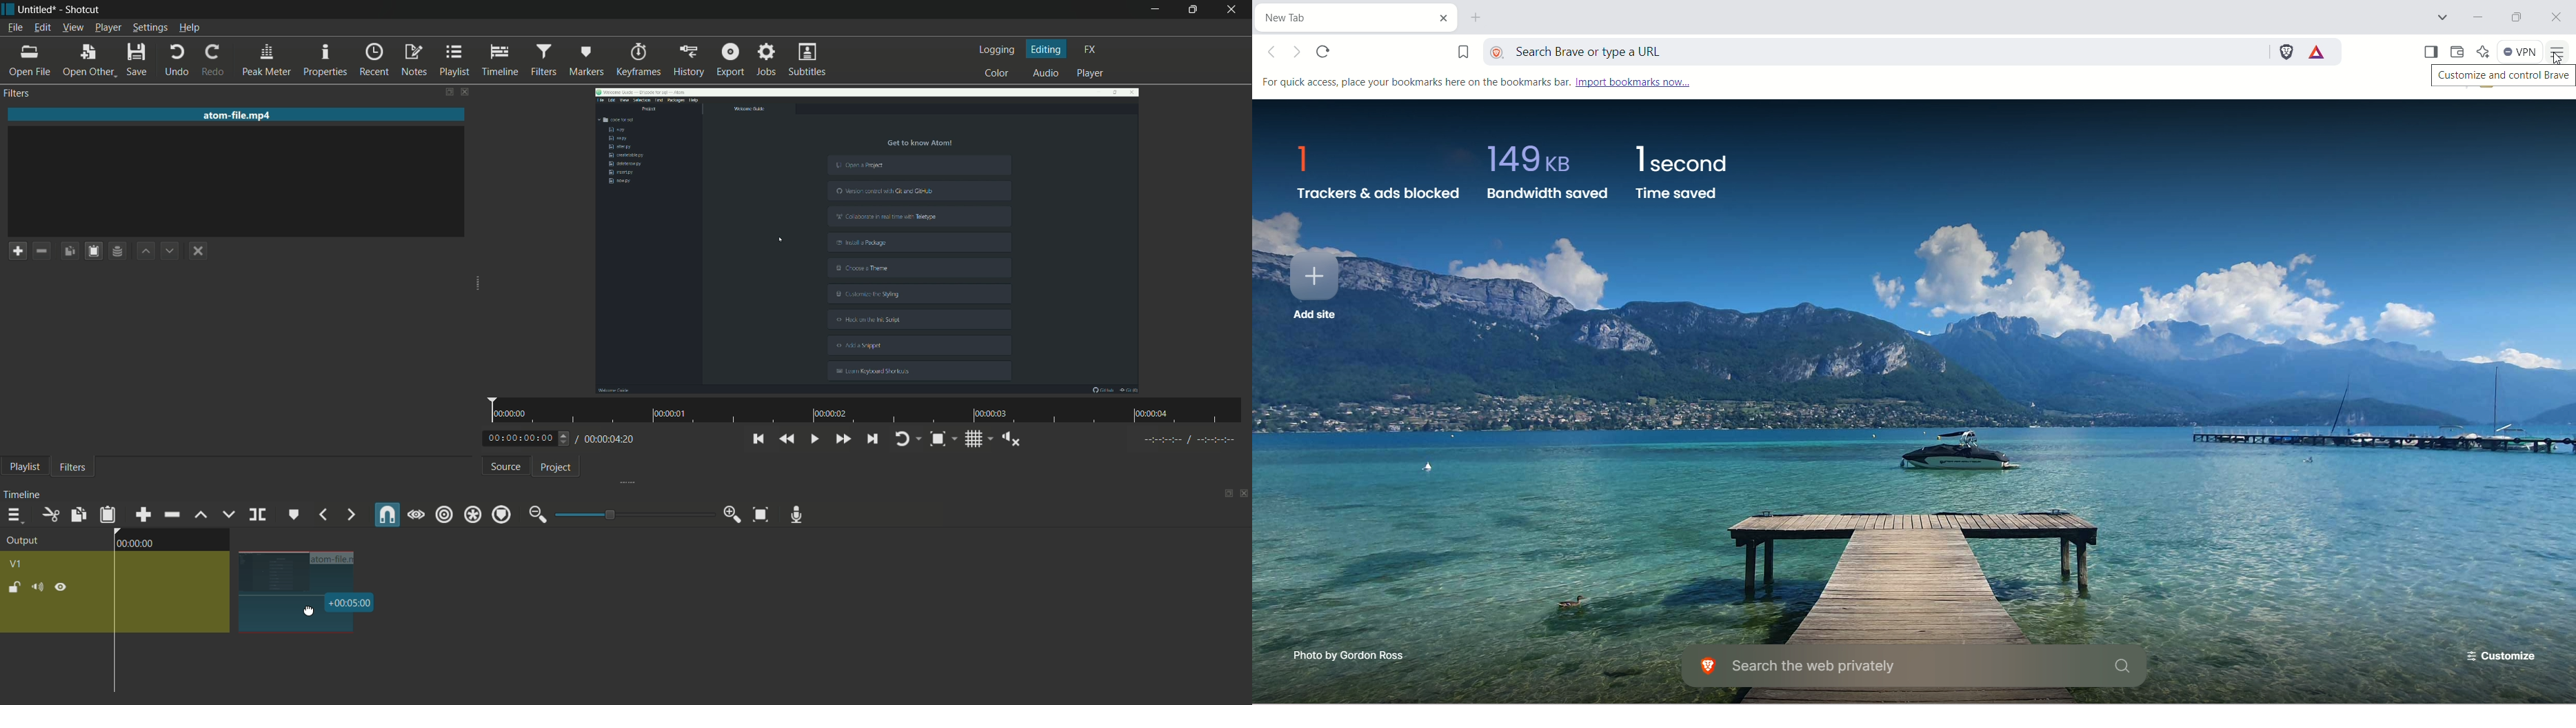 The image size is (2576, 728). I want to click on playlist, so click(453, 59).